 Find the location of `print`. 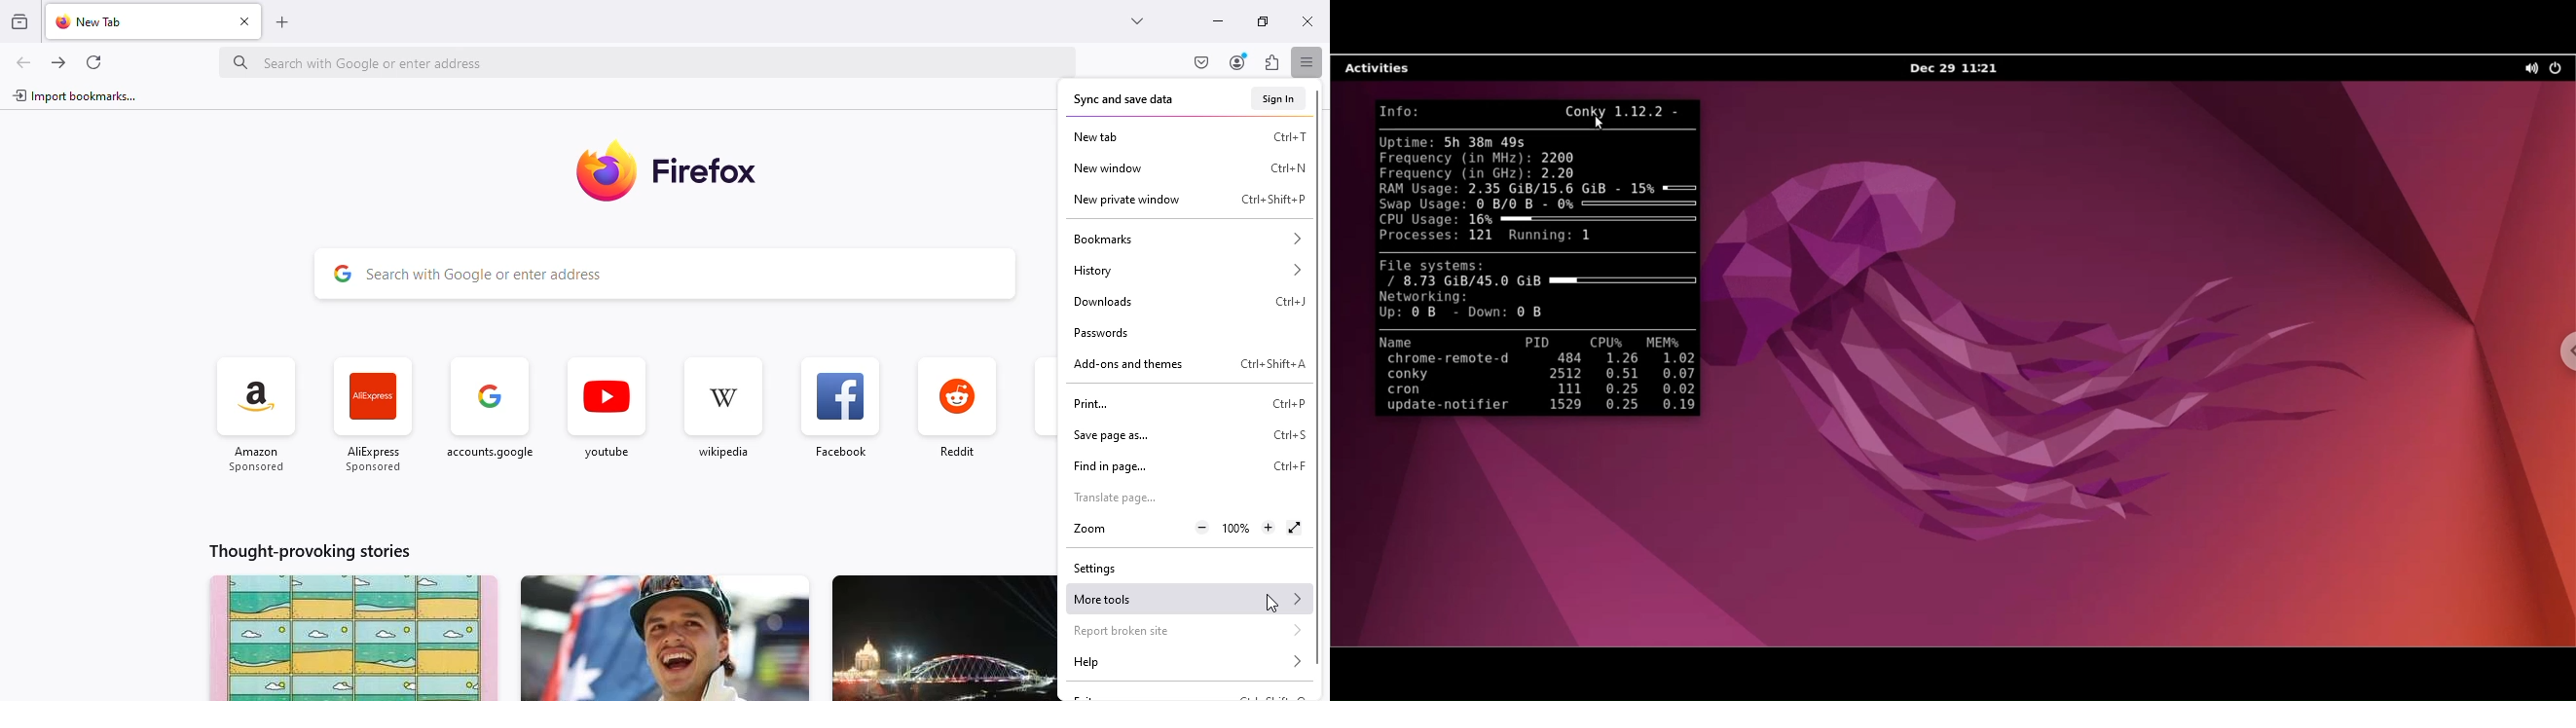

print is located at coordinates (1090, 404).